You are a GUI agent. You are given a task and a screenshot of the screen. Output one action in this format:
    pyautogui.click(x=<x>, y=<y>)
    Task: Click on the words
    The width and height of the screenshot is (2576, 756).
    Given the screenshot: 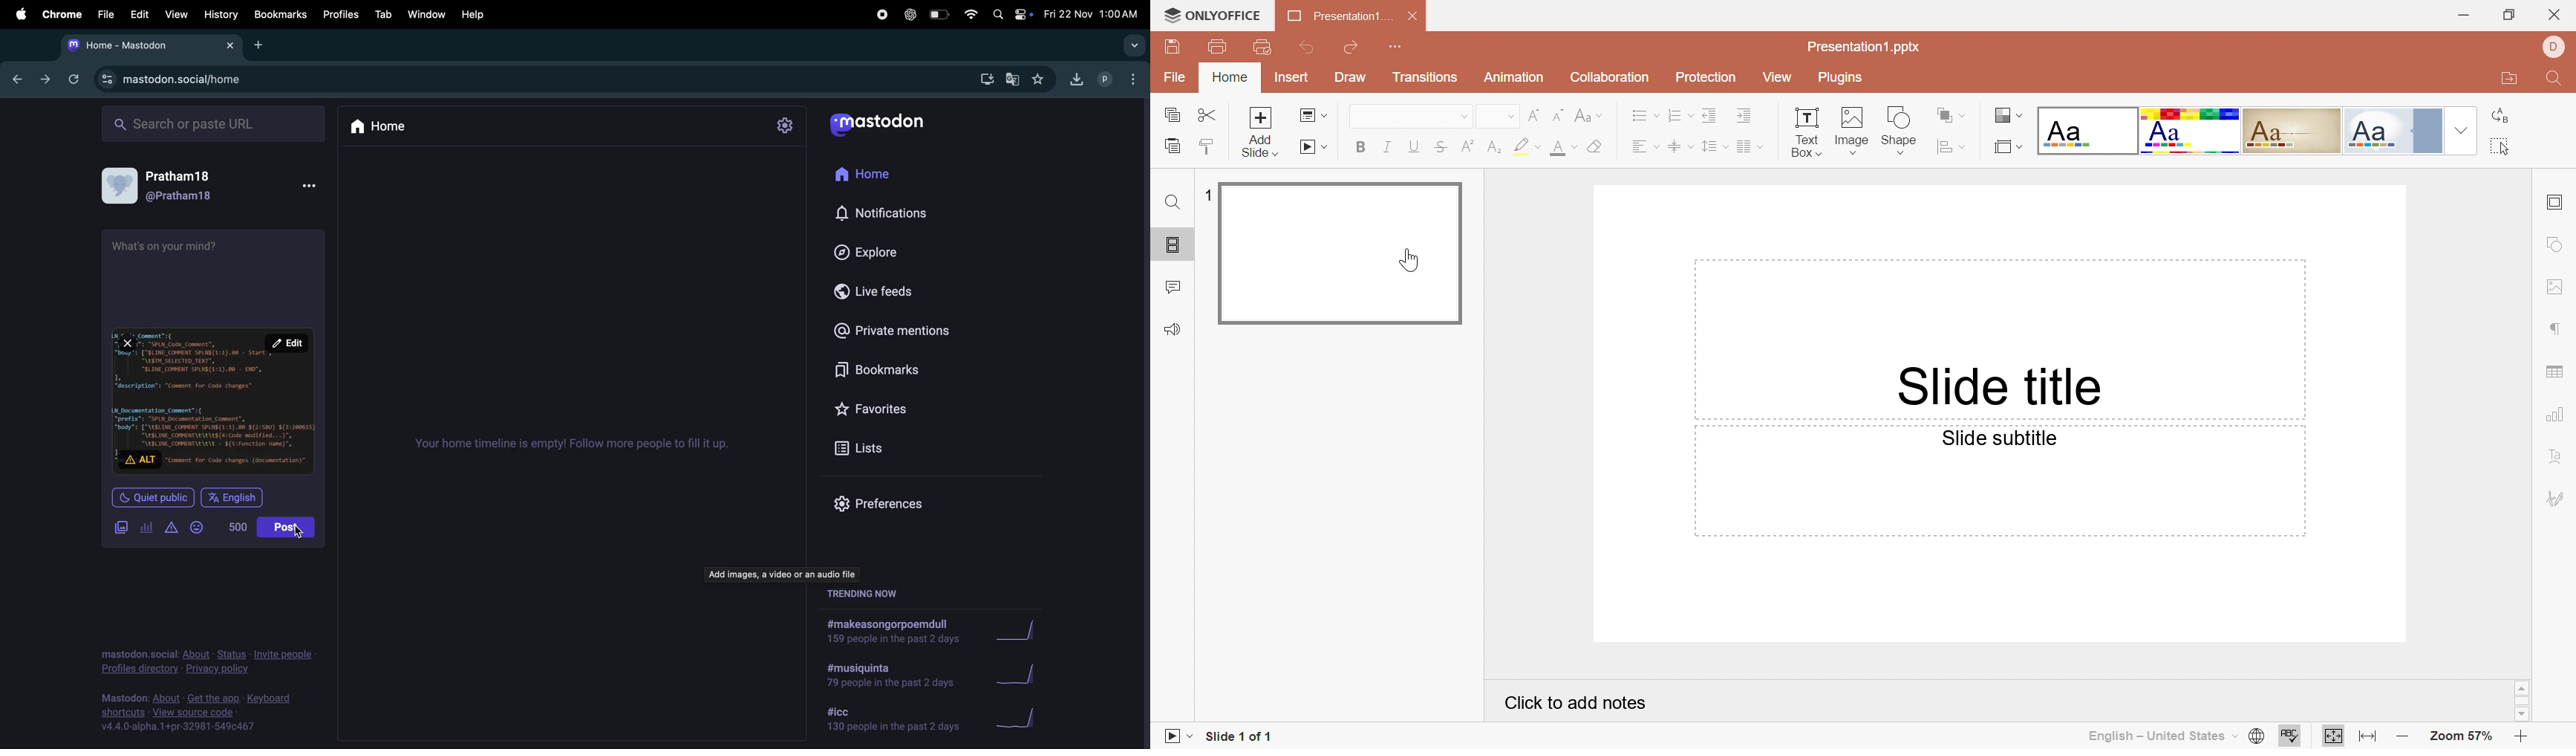 What is the action you would take?
    pyautogui.click(x=235, y=528)
    